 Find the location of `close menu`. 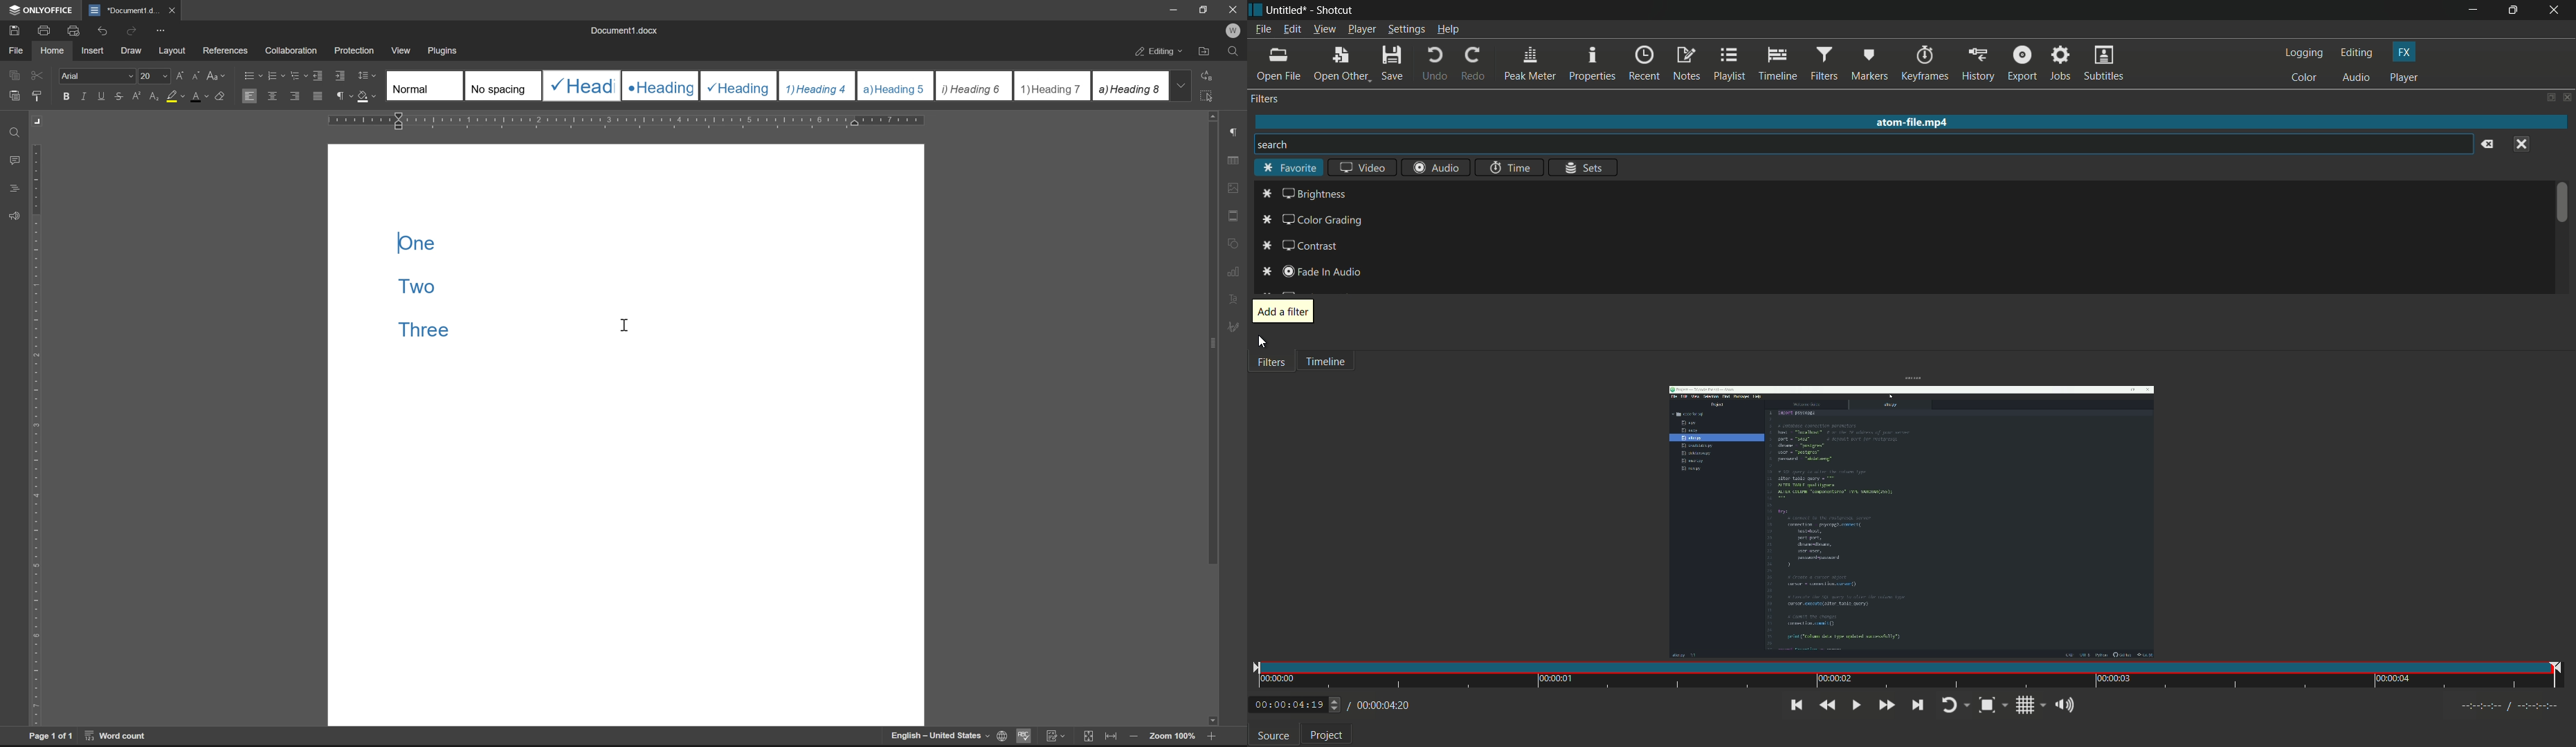

close menu is located at coordinates (2523, 144).